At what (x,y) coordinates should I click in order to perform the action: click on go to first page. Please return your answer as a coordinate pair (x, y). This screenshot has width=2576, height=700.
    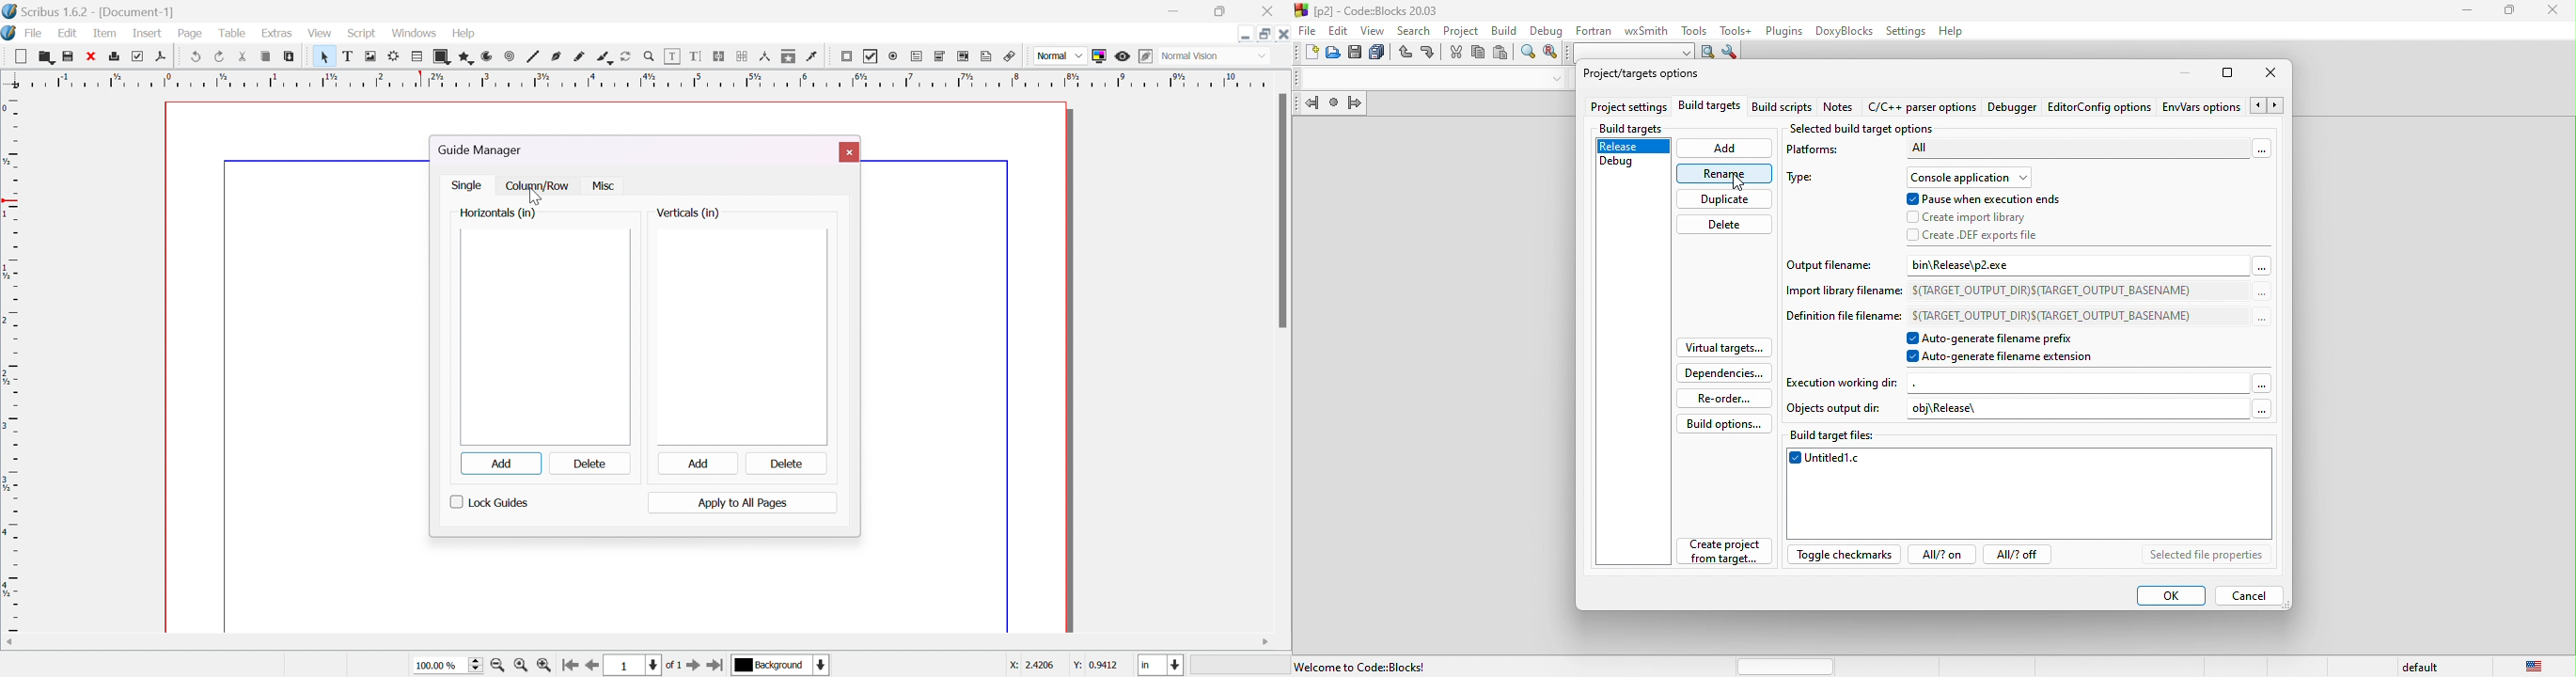
    Looking at the image, I should click on (569, 664).